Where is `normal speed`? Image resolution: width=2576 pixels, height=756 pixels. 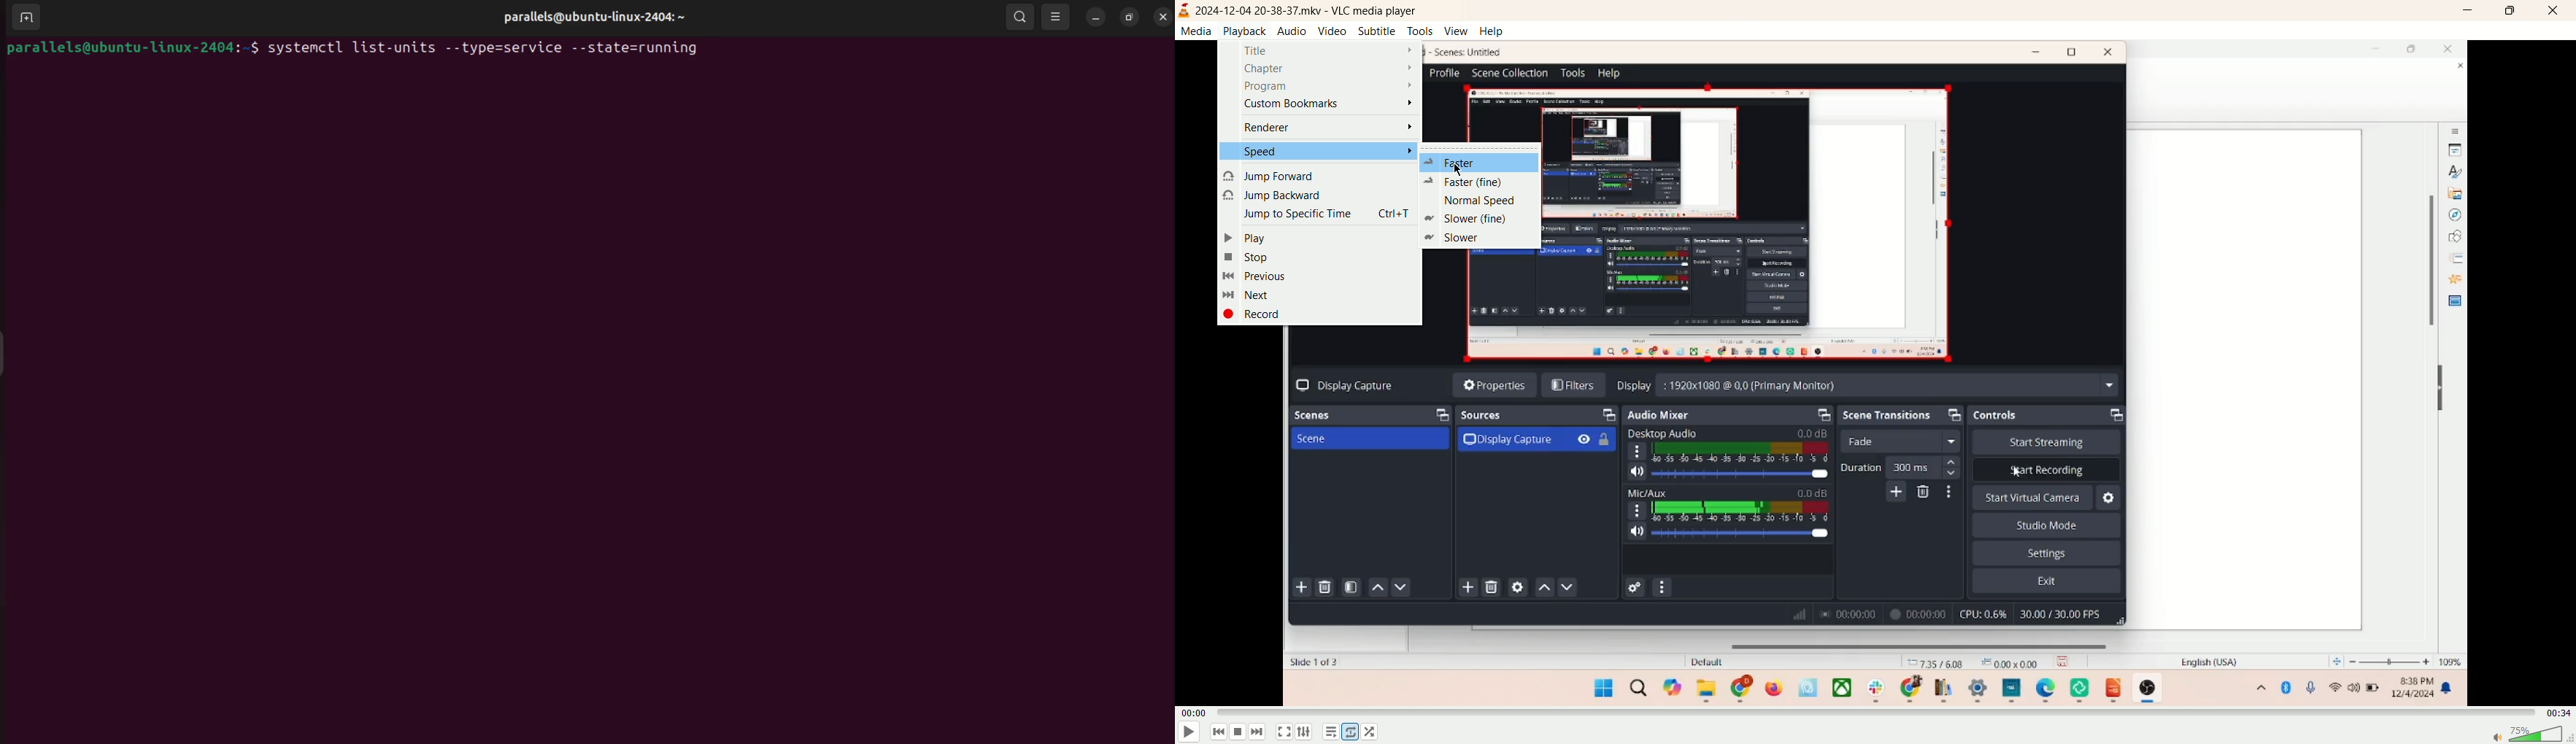 normal speed is located at coordinates (1482, 201).